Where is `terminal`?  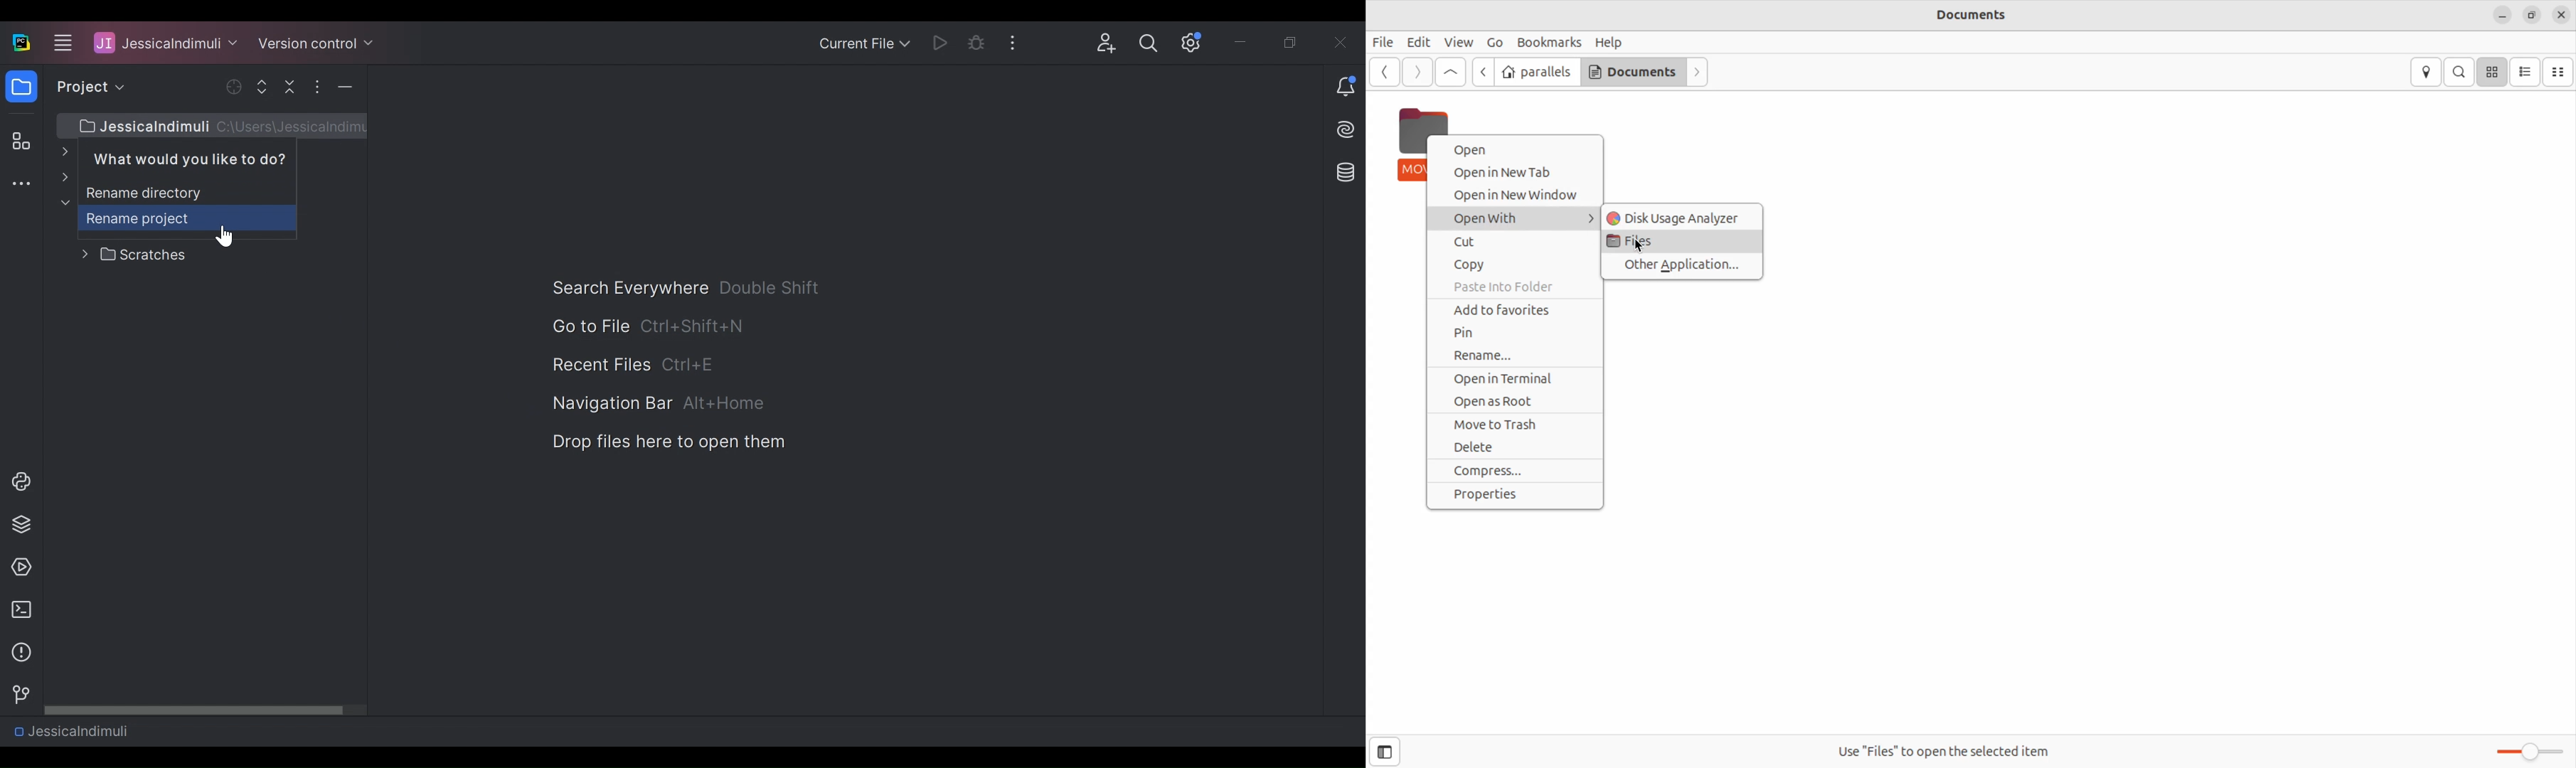 terminal is located at coordinates (17, 610).